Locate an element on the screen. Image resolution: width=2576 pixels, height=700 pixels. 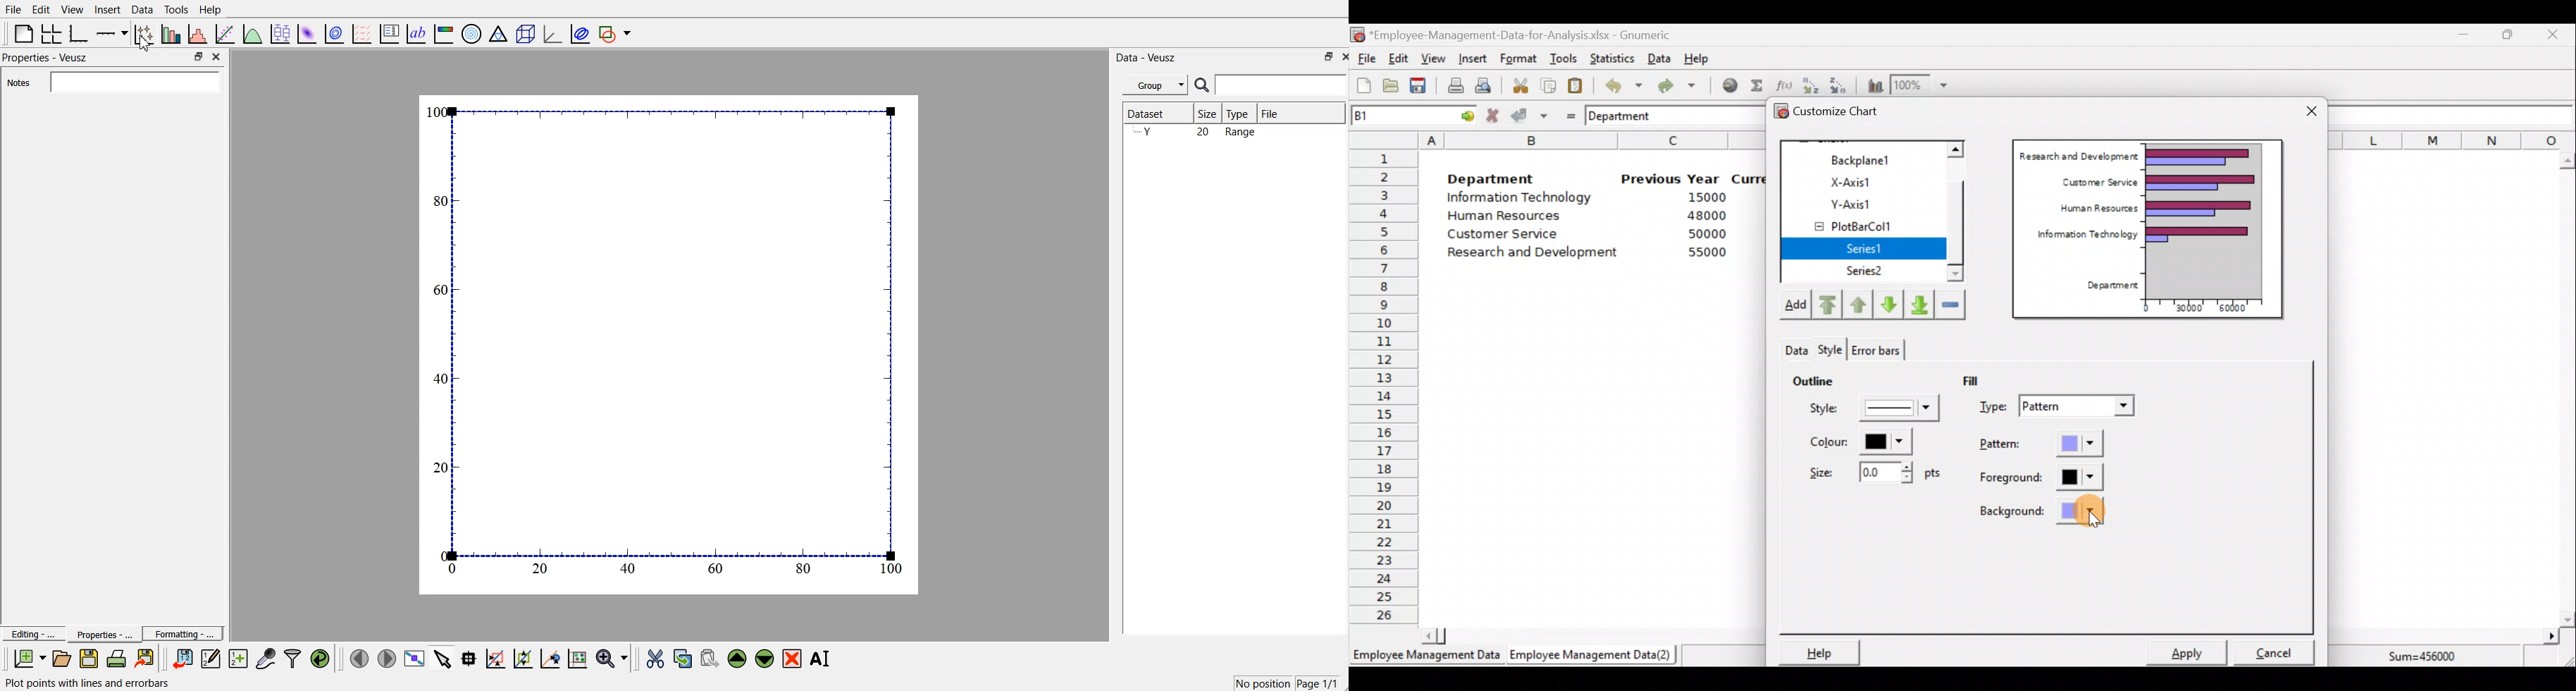
50000 is located at coordinates (1710, 234).